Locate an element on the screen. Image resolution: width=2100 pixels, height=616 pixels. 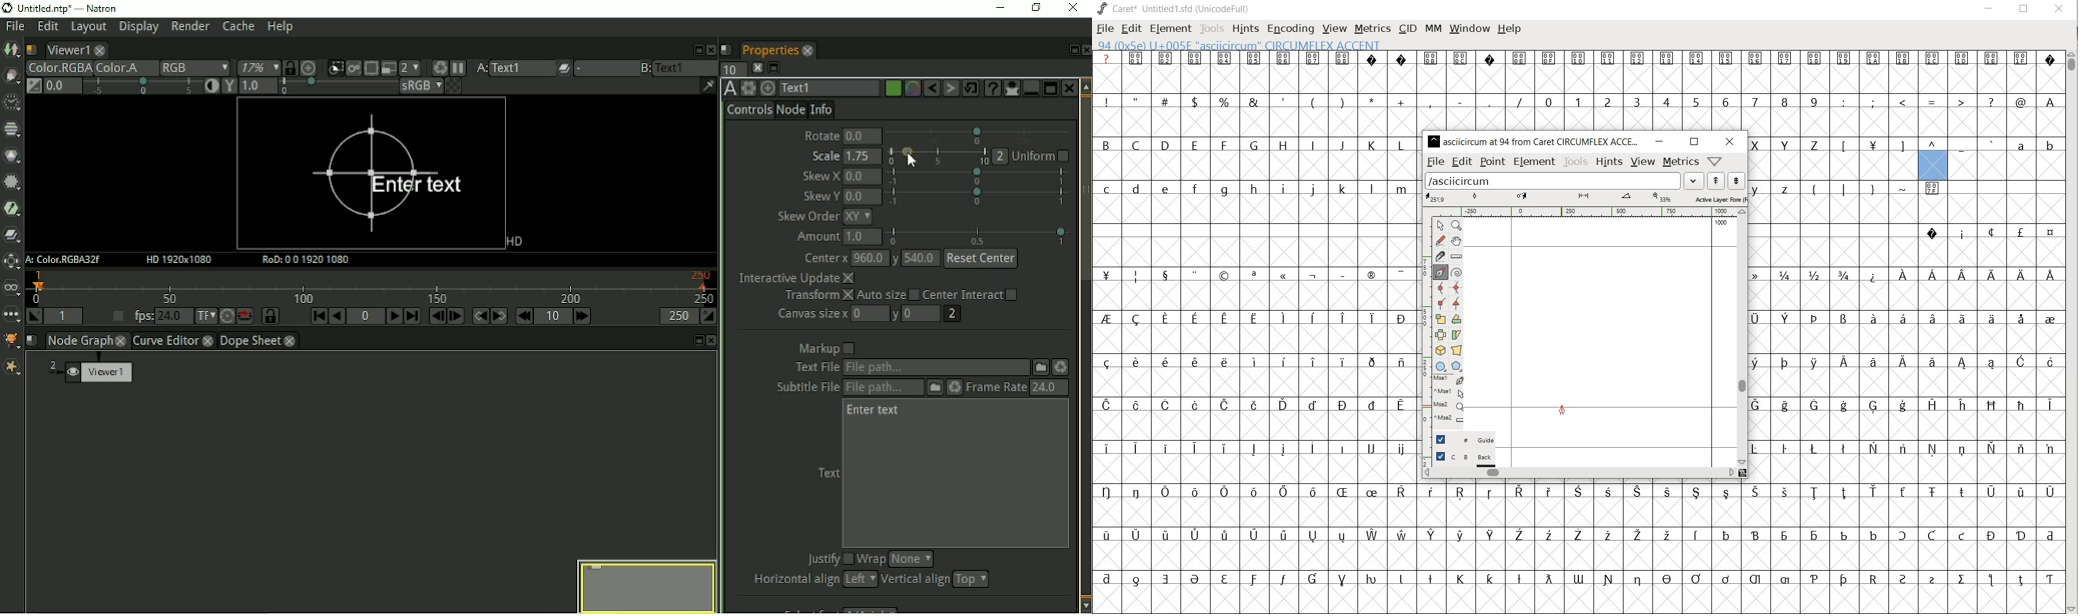
feltpen tool/cursor location is located at coordinates (1561, 409).